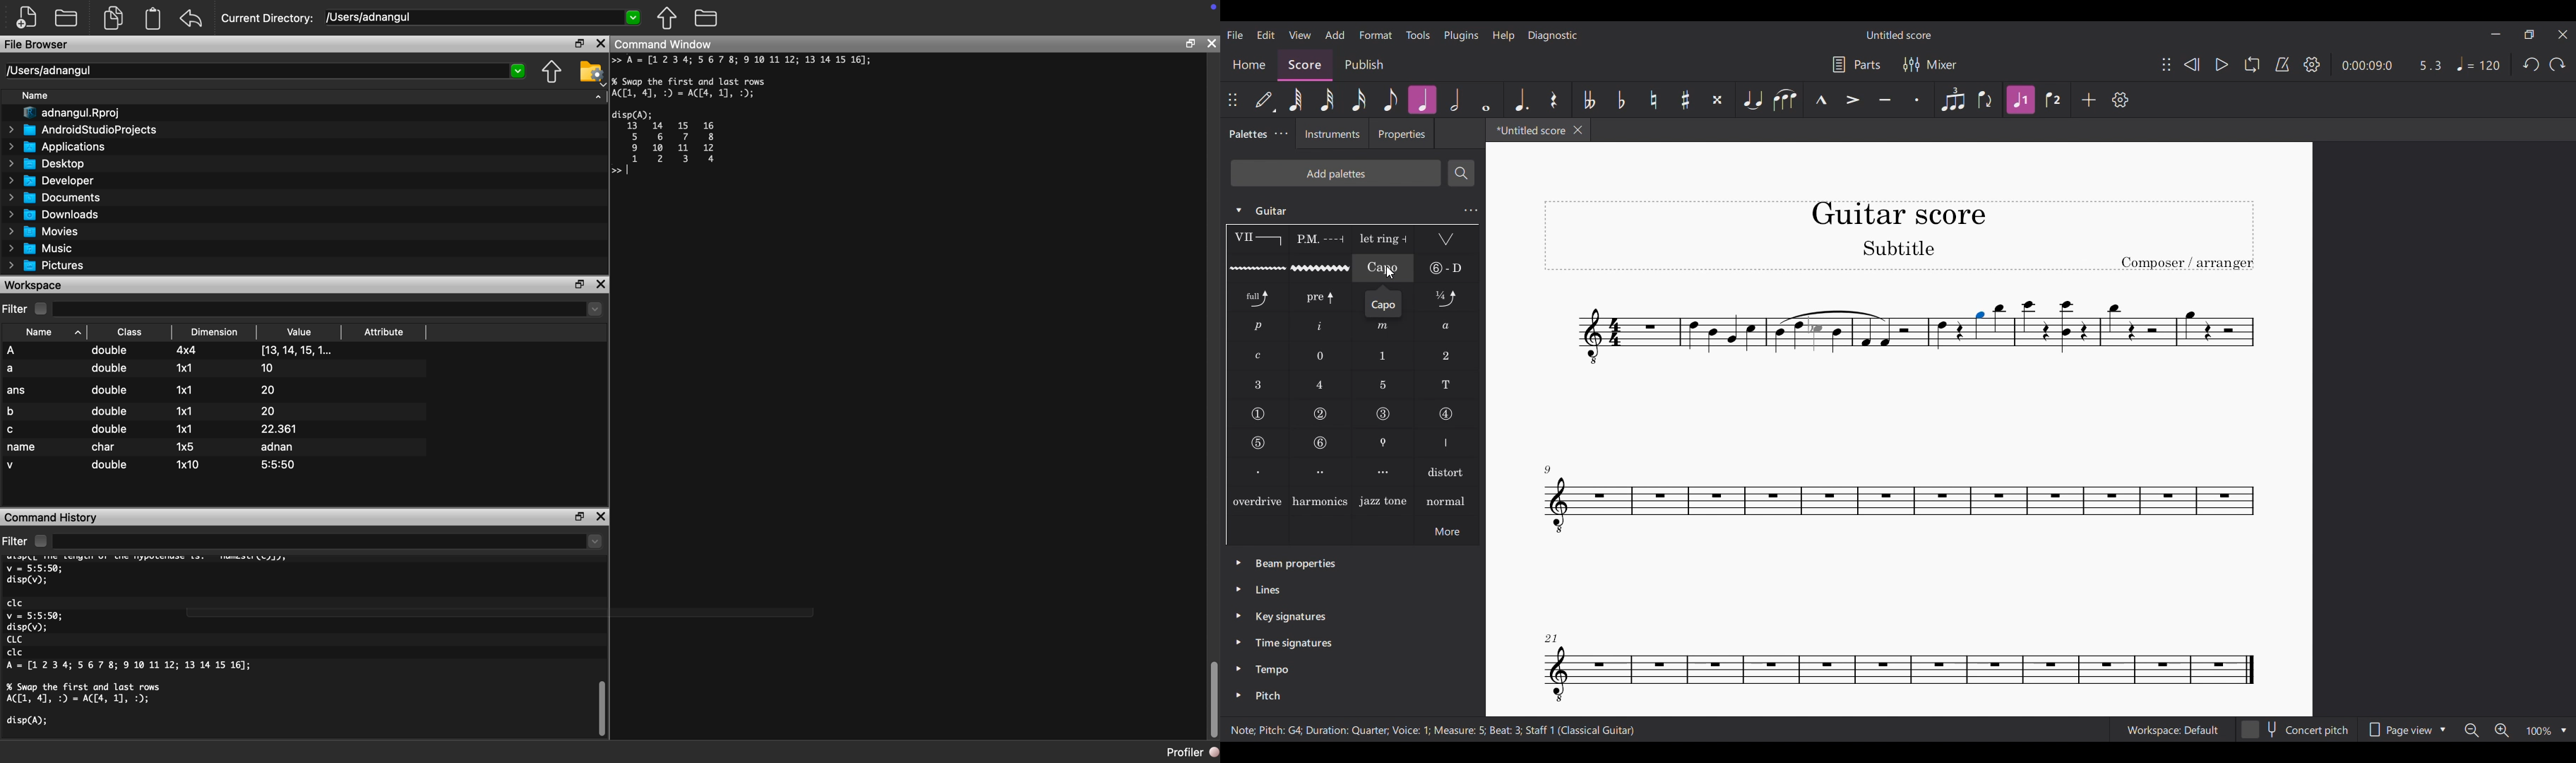 The width and height of the screenshot is (2576, 784). Describe the element at coordinates (1447, 268) in the screenshot. I see `String tunings` at that location.